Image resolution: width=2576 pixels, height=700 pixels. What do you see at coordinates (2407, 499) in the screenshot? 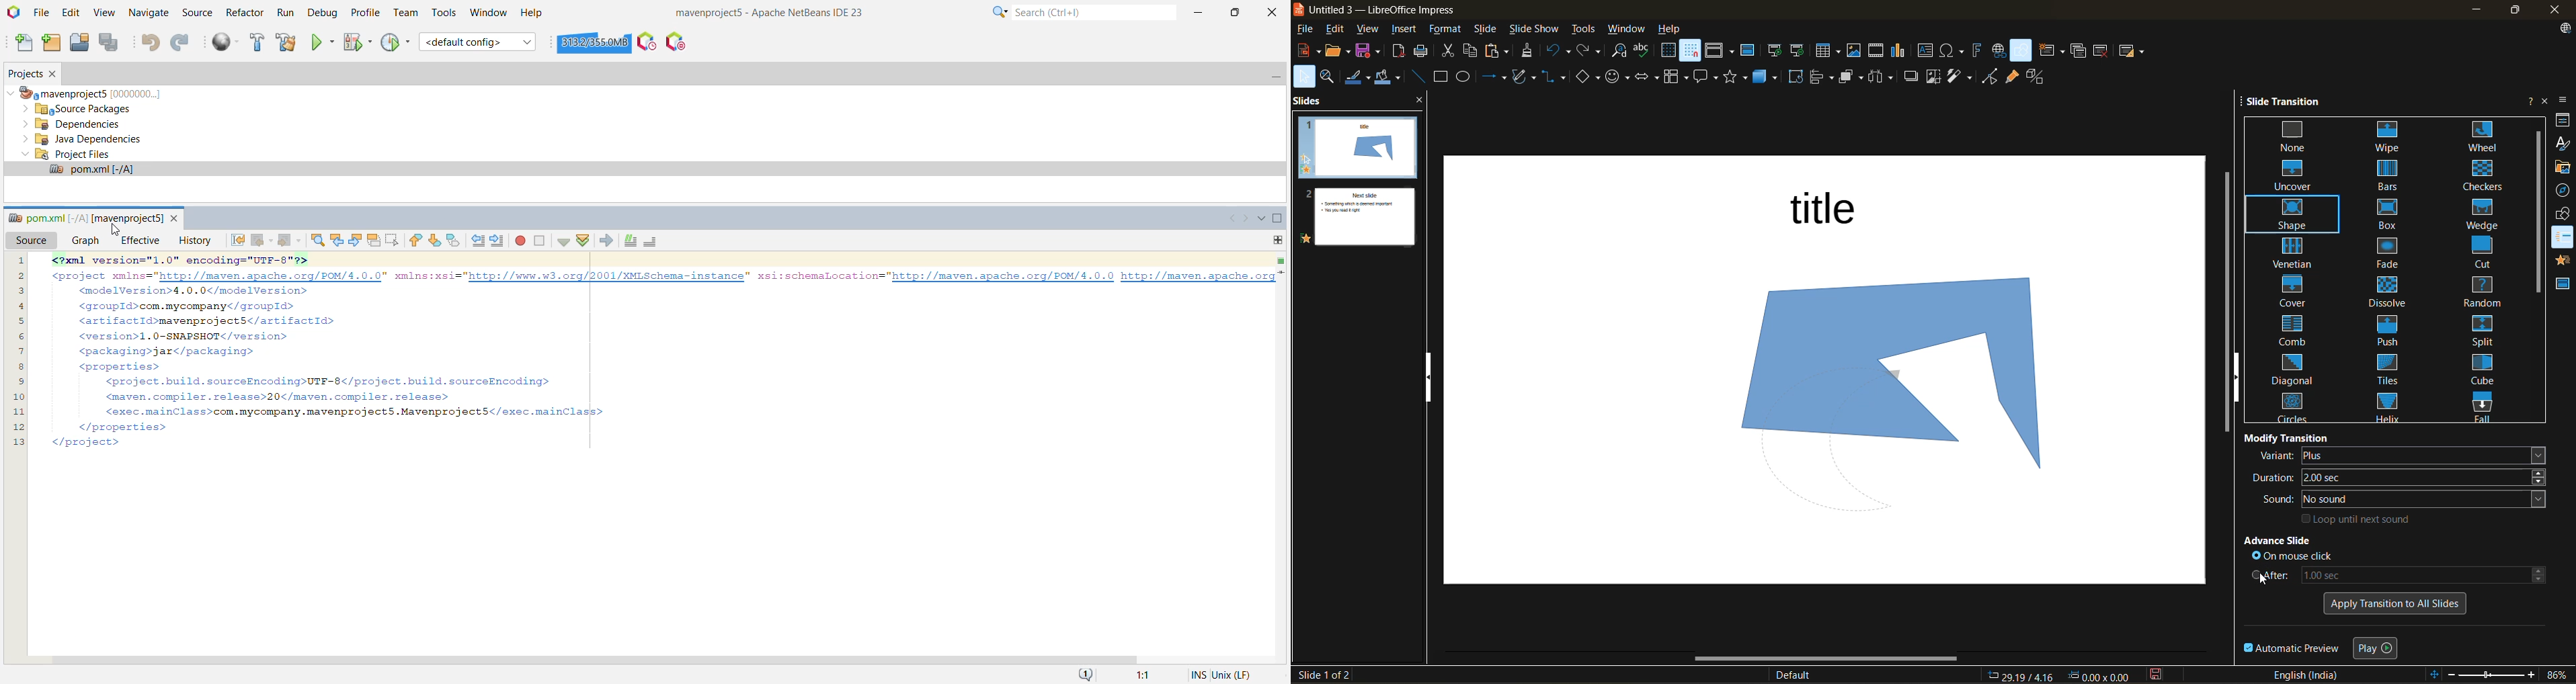
I see `sound` at bounding box center [2407, 499].